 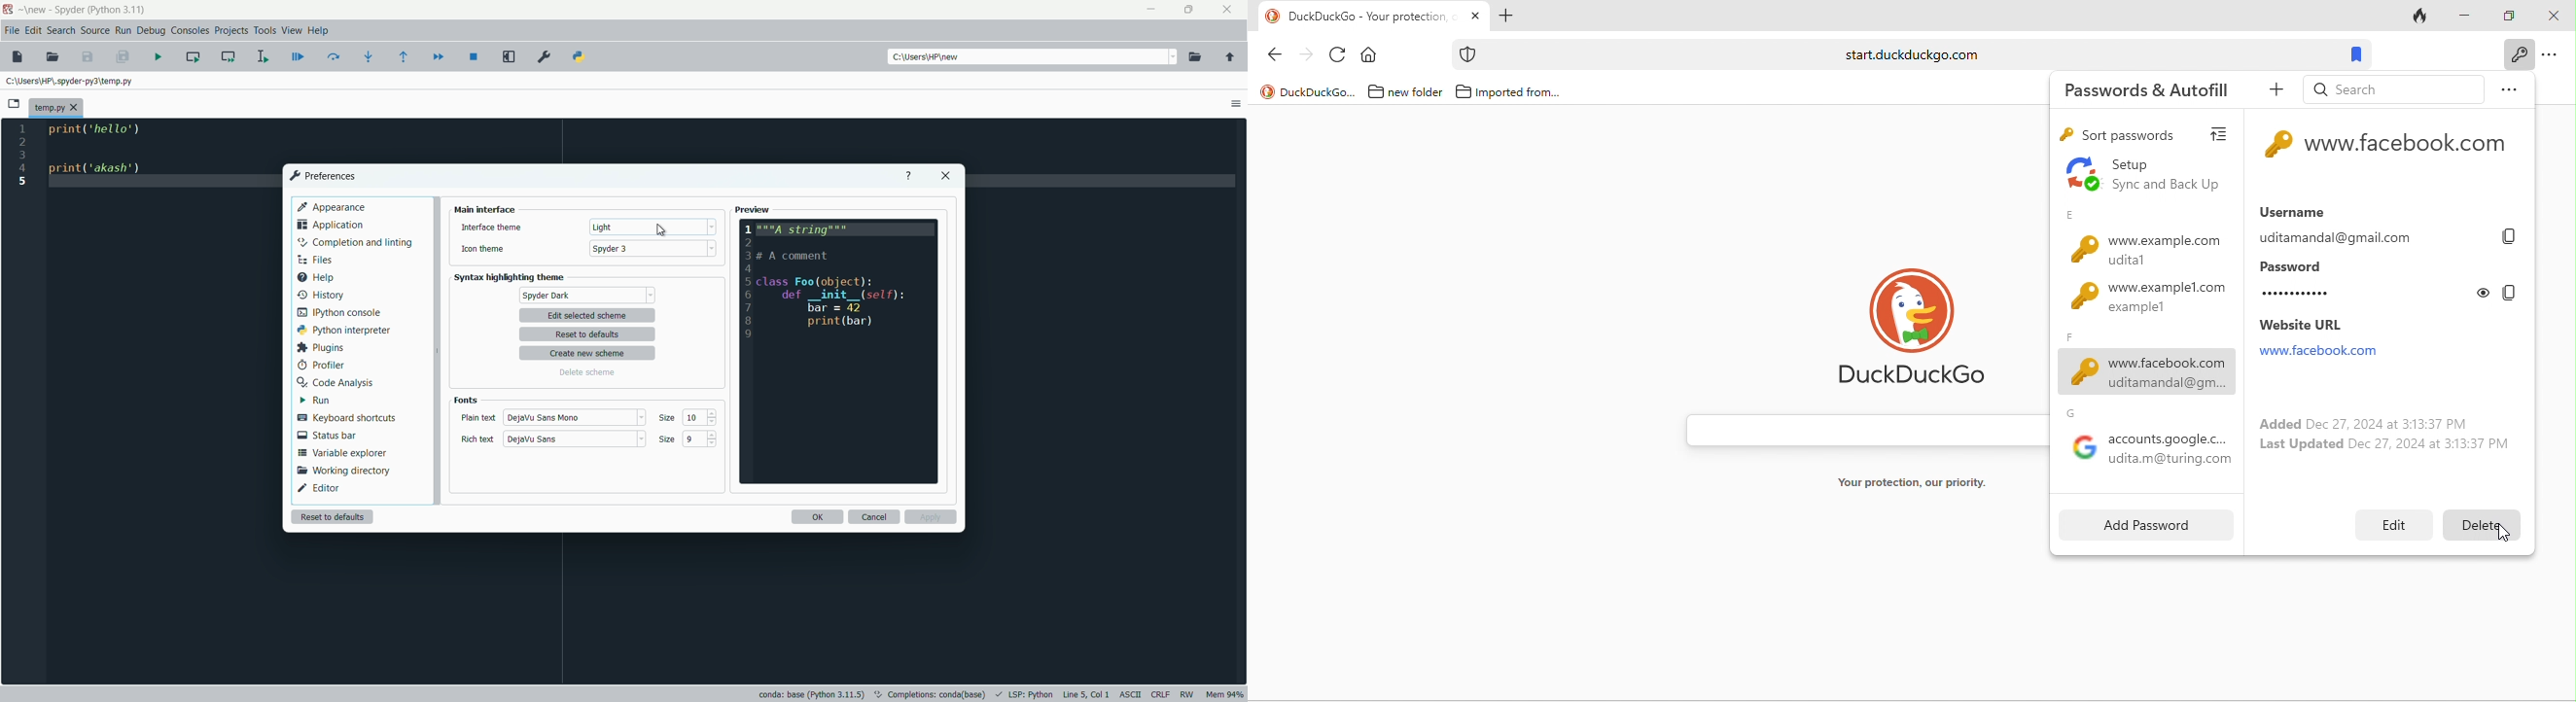 I want to click on application, so click(x=330, y=224).